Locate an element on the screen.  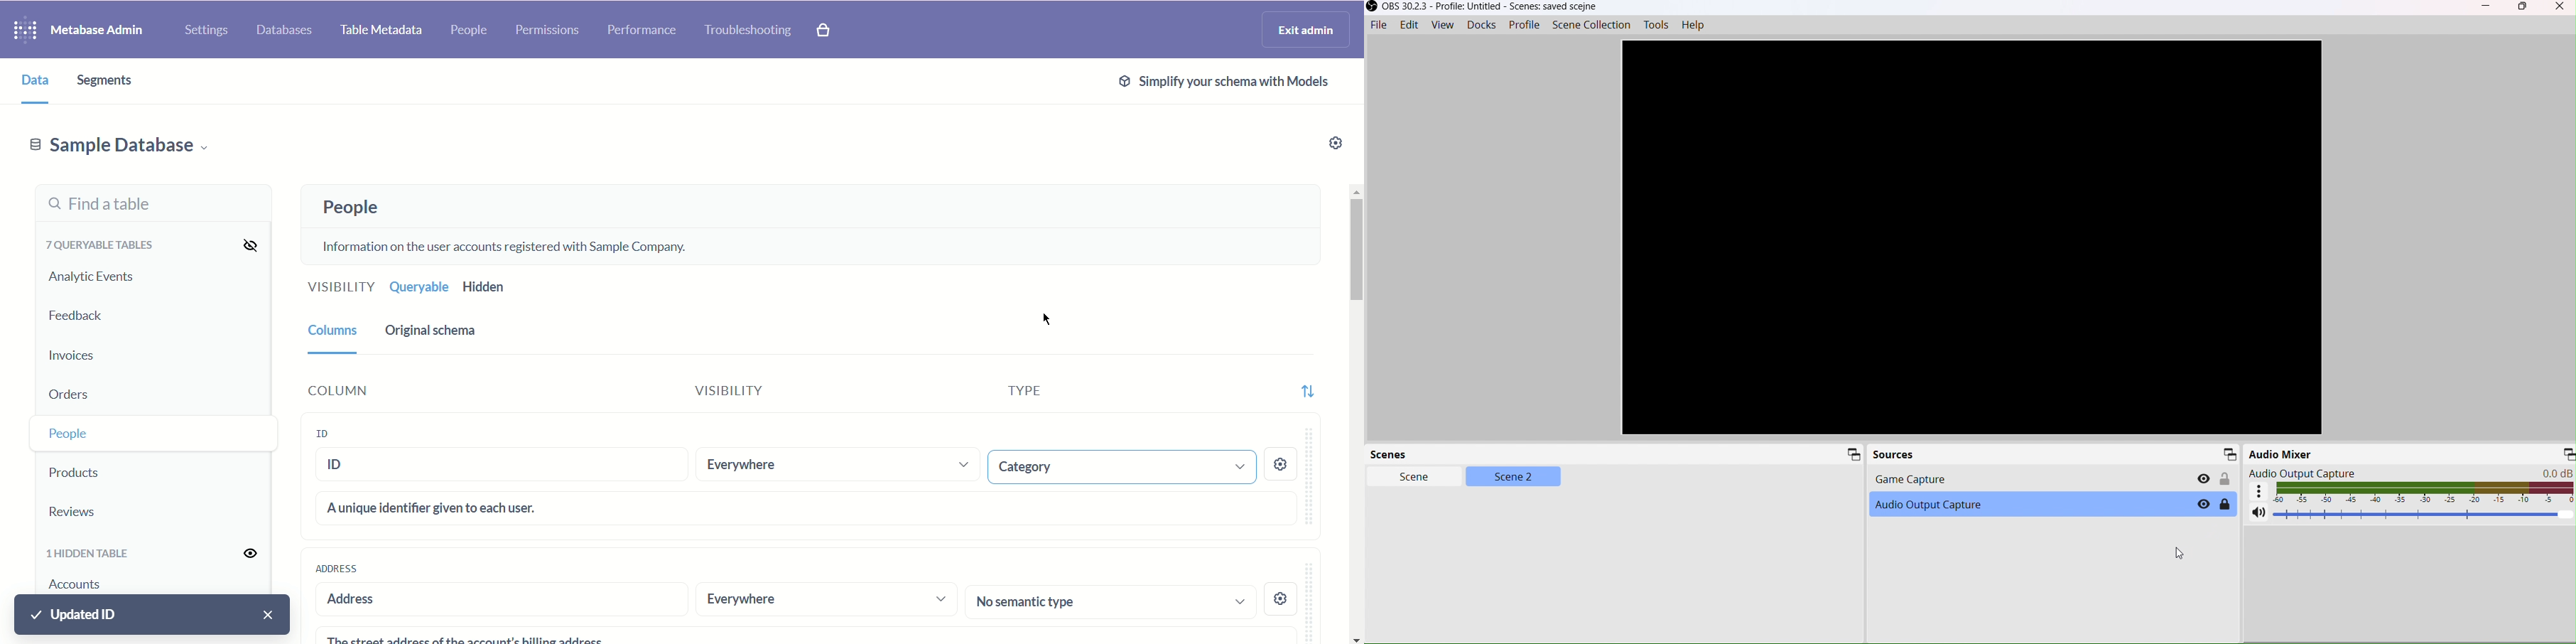
DBS 30.2.3 - Profile: Untitled - Scenes: saved scejne is located at coordinates (1483, 7).